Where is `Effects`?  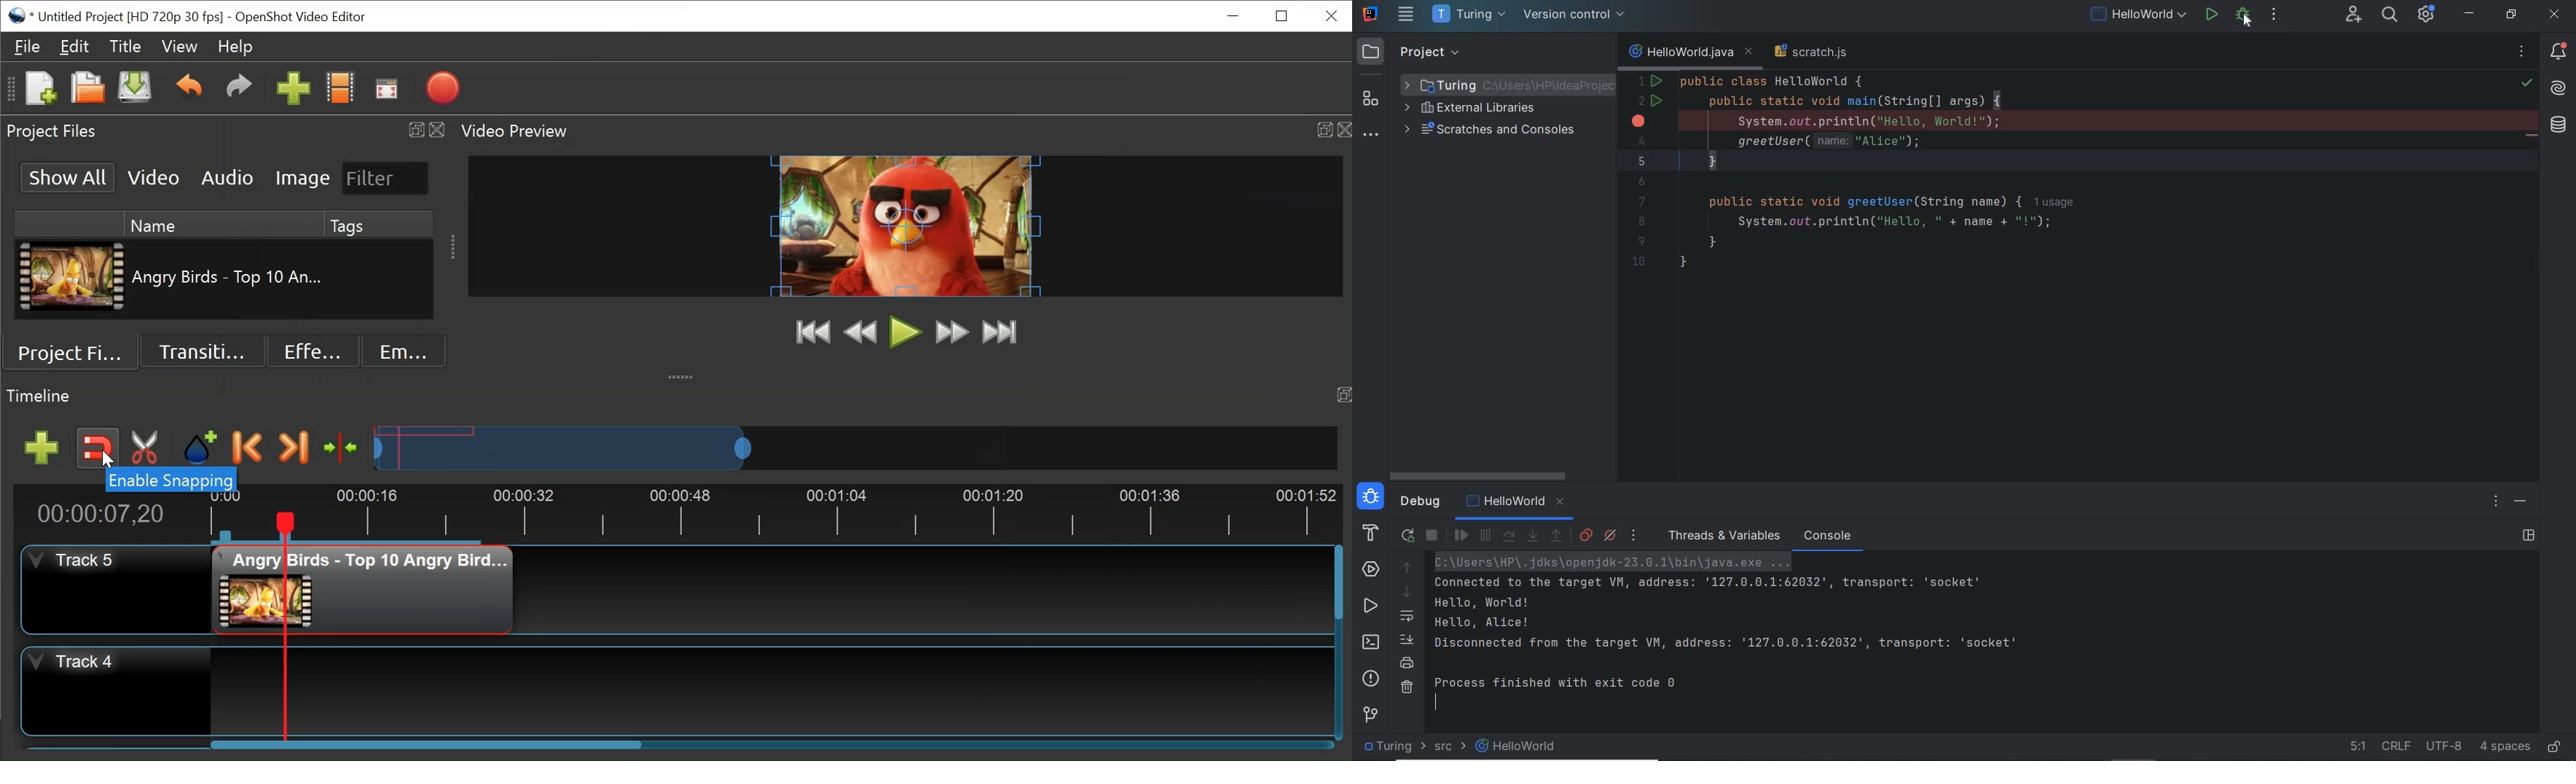
Effects is located at coordinates (311, 352).